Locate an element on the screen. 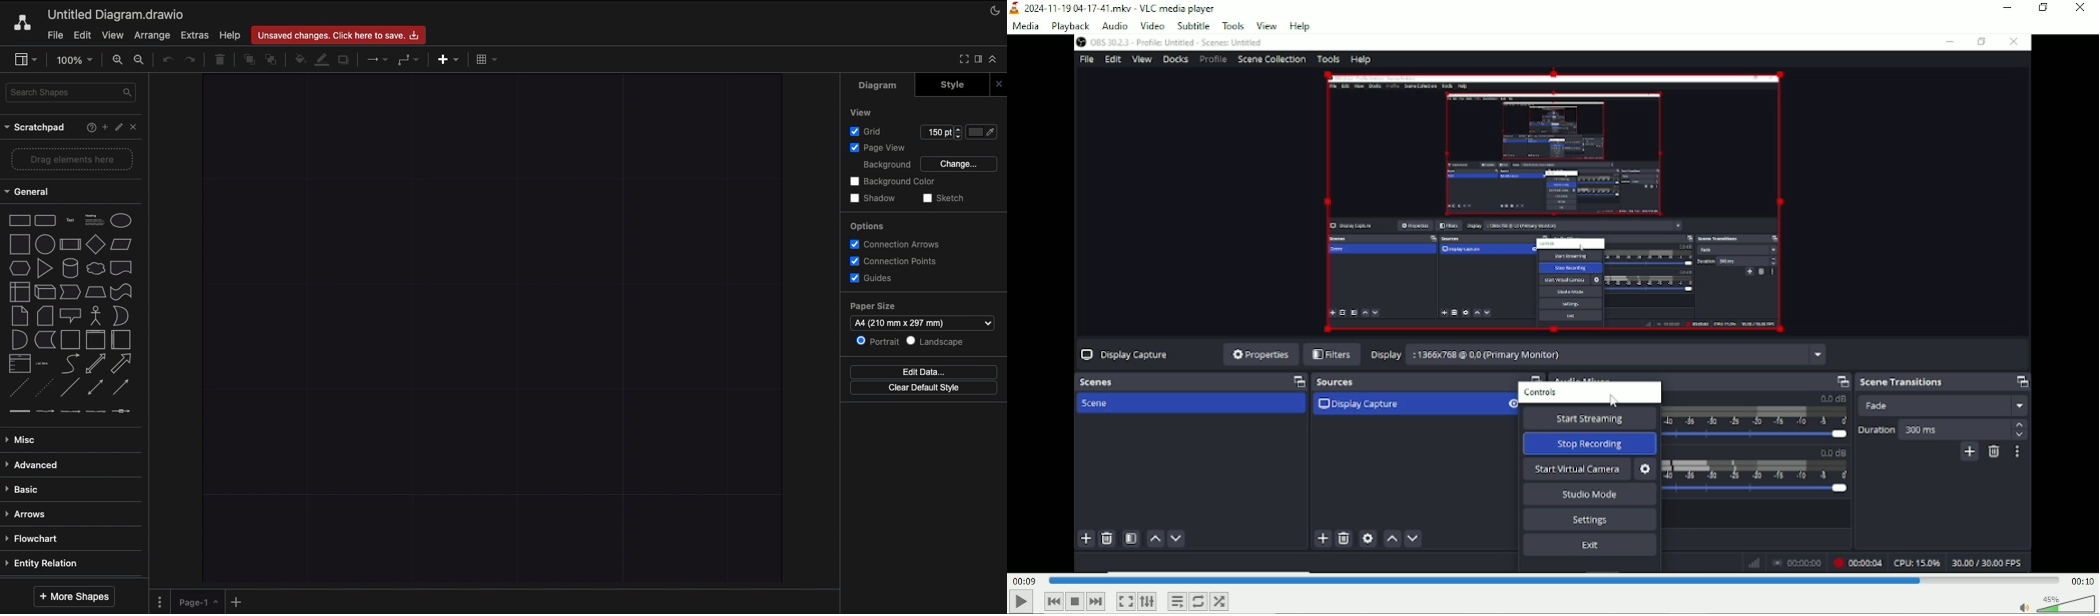  Undo is located at coordinates (166, 61).